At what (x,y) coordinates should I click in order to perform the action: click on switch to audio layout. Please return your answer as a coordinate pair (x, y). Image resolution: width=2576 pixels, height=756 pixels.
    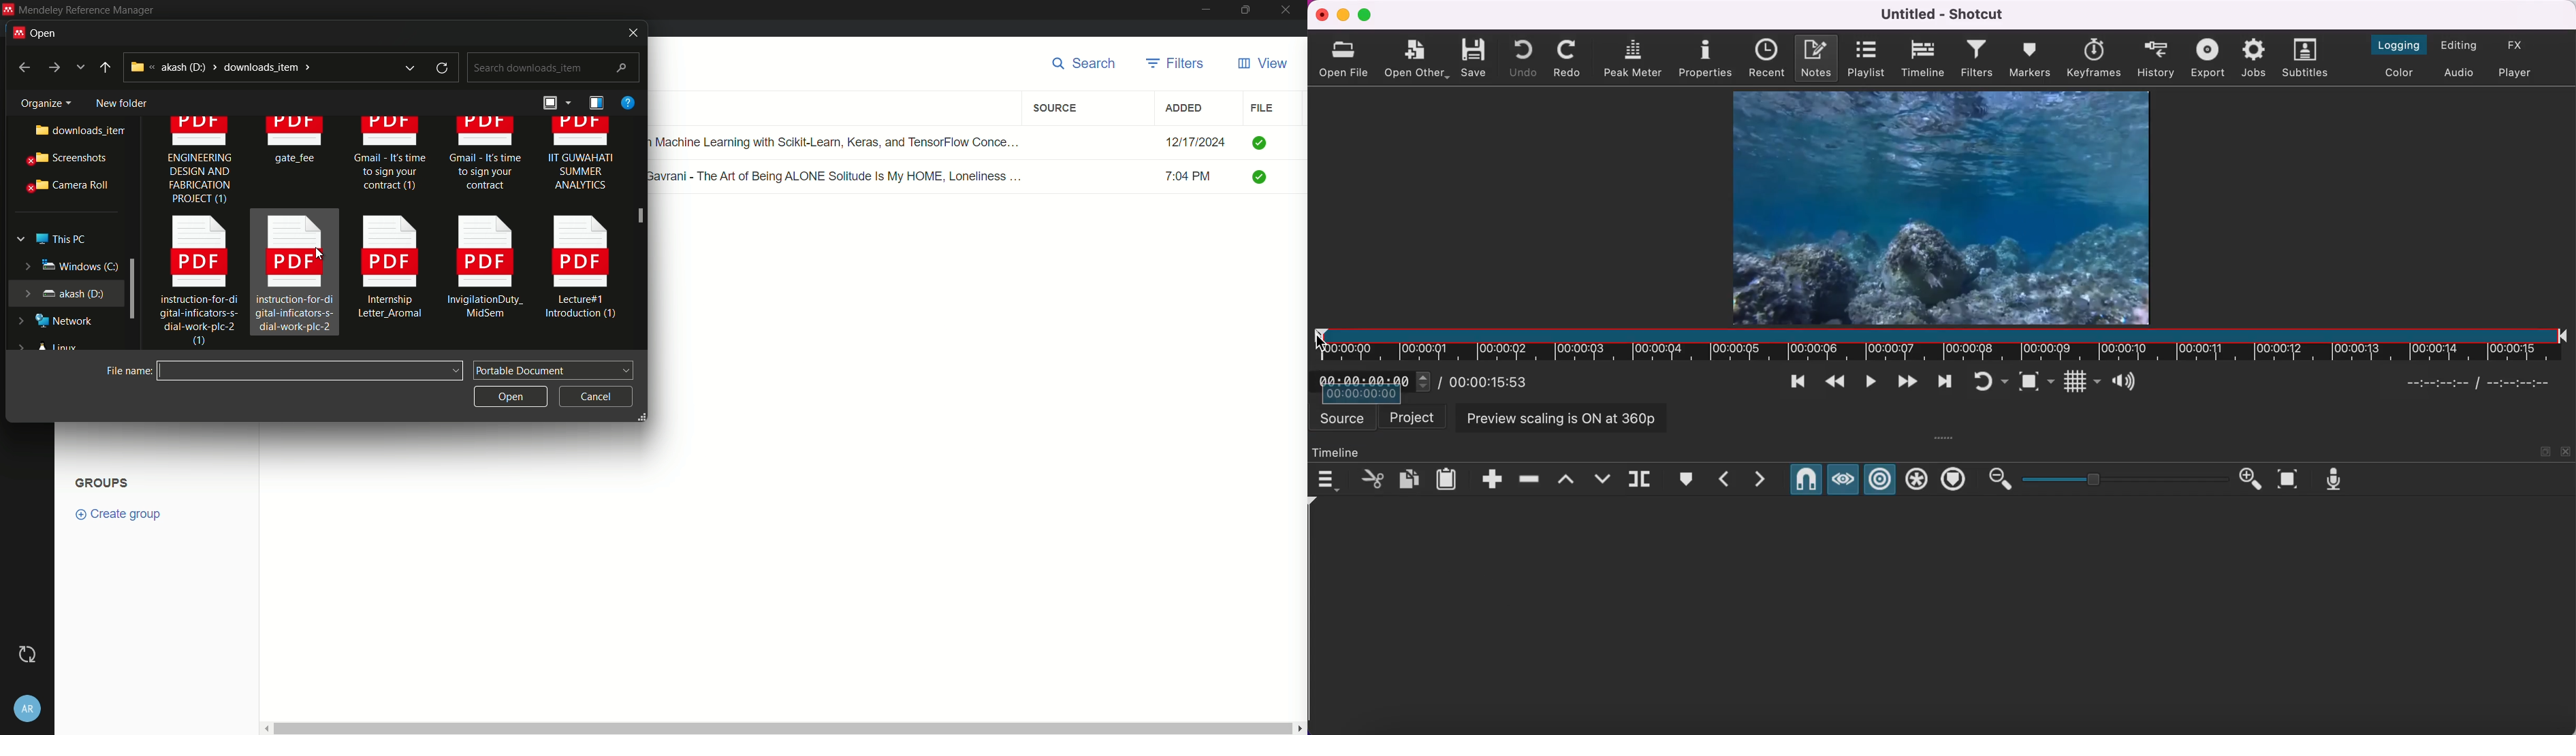
    Looking at the image, I should click on (2461, 73).